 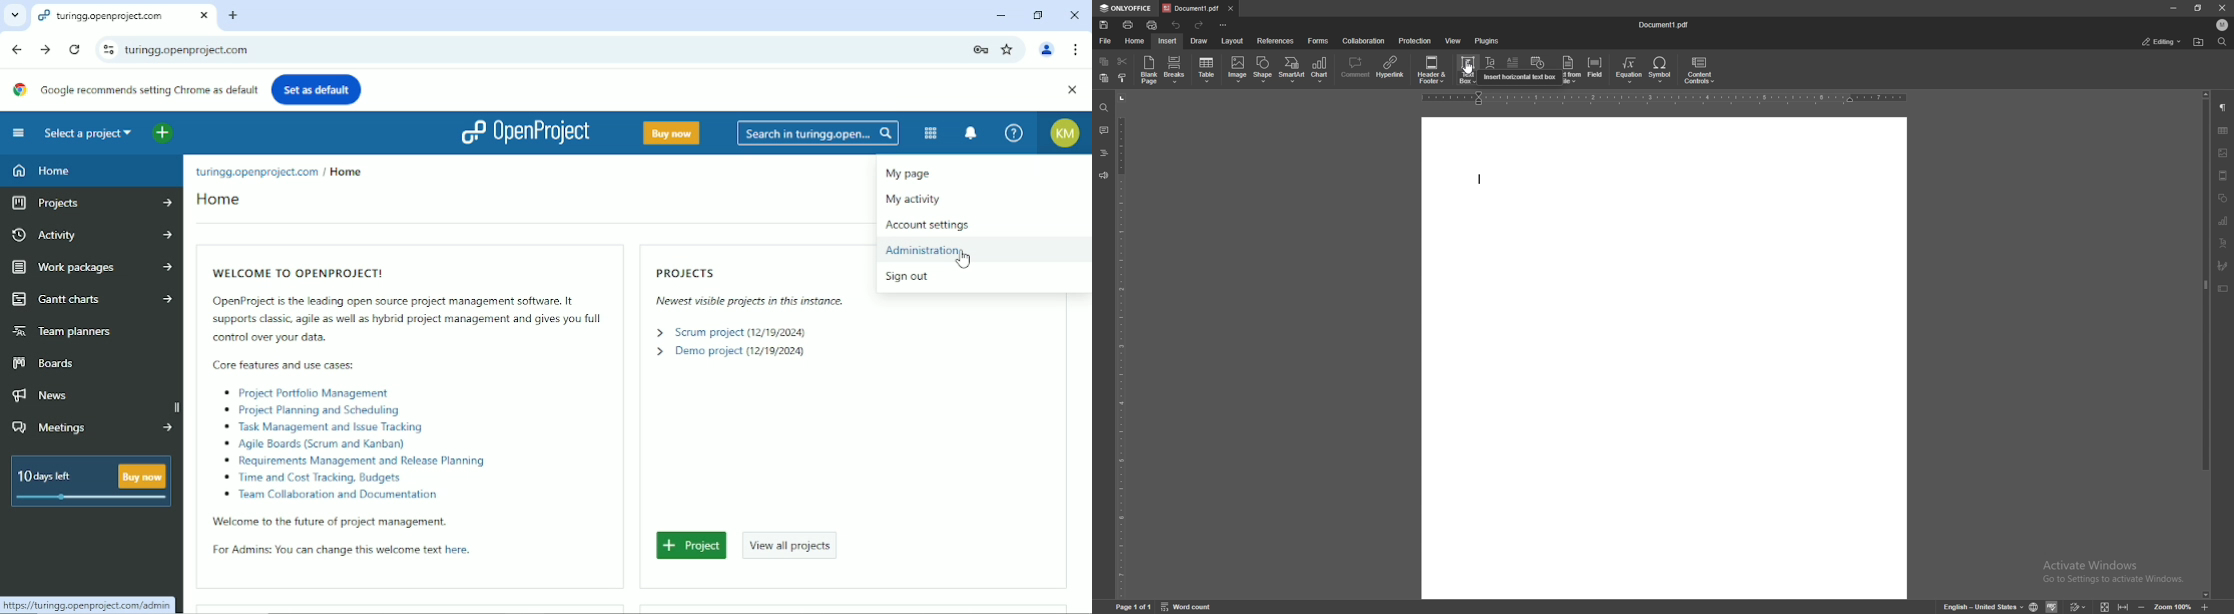 I want to click on insert, so click(x=1168, y=41).